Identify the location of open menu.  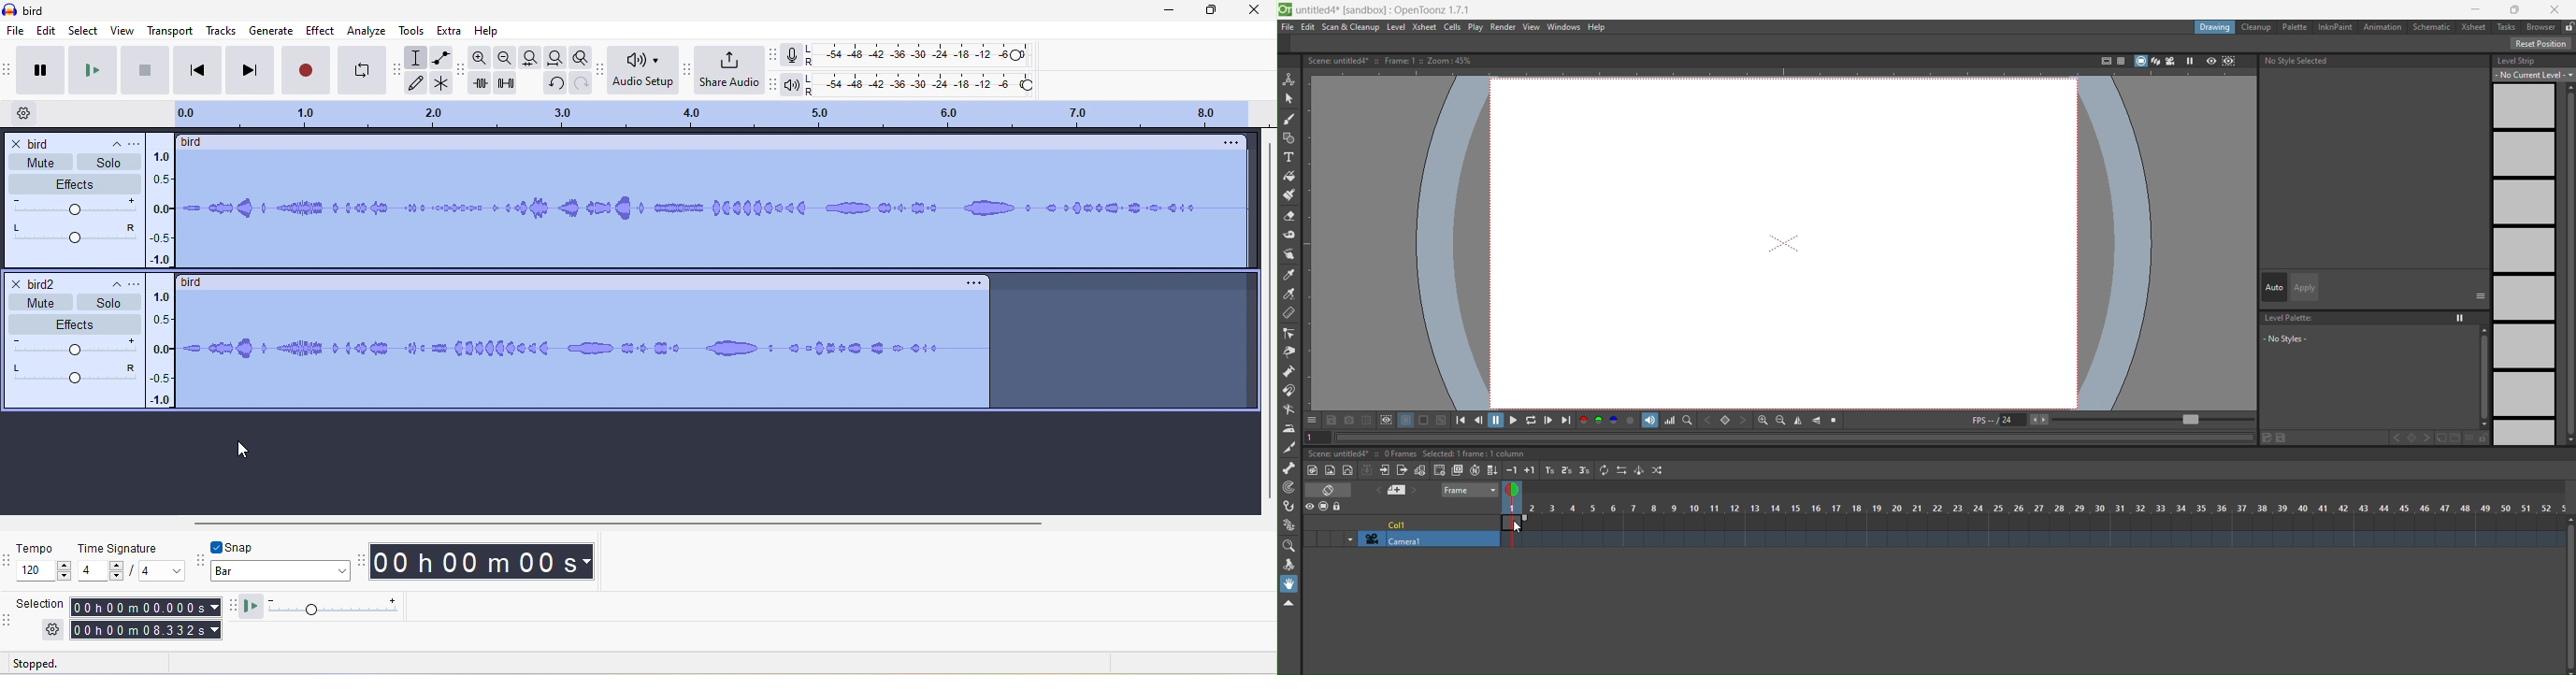
(1238, 143).